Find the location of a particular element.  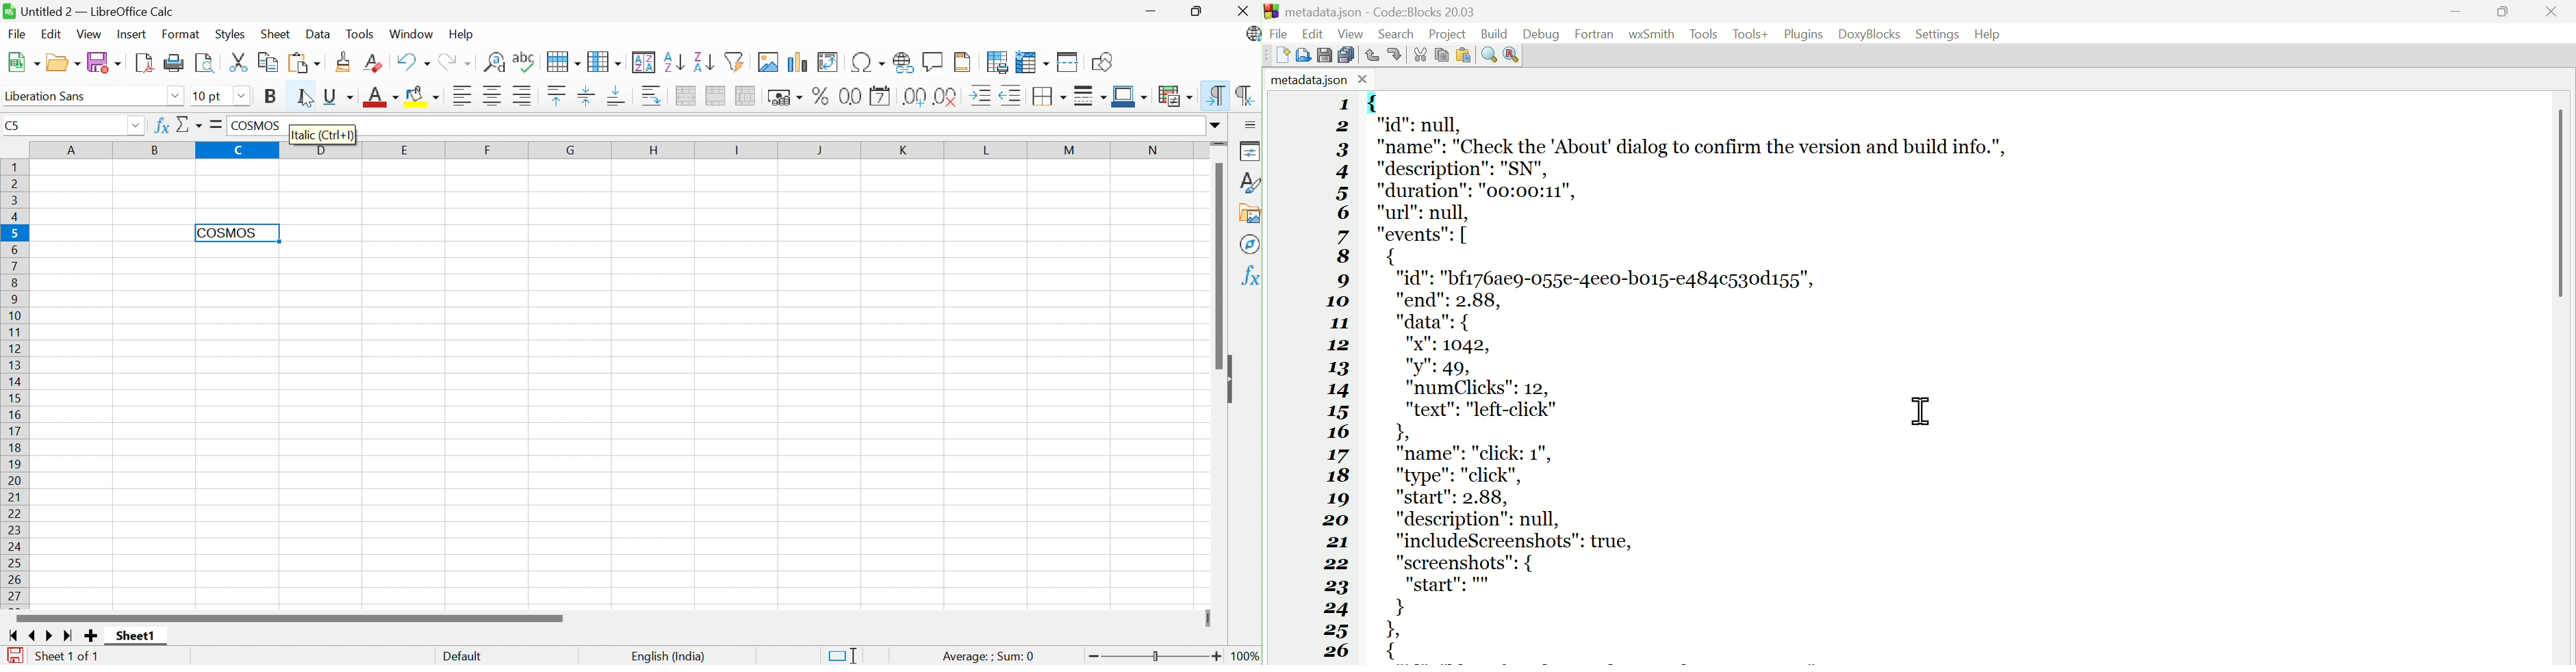

Merge cells is located at coordinates (716, 96).